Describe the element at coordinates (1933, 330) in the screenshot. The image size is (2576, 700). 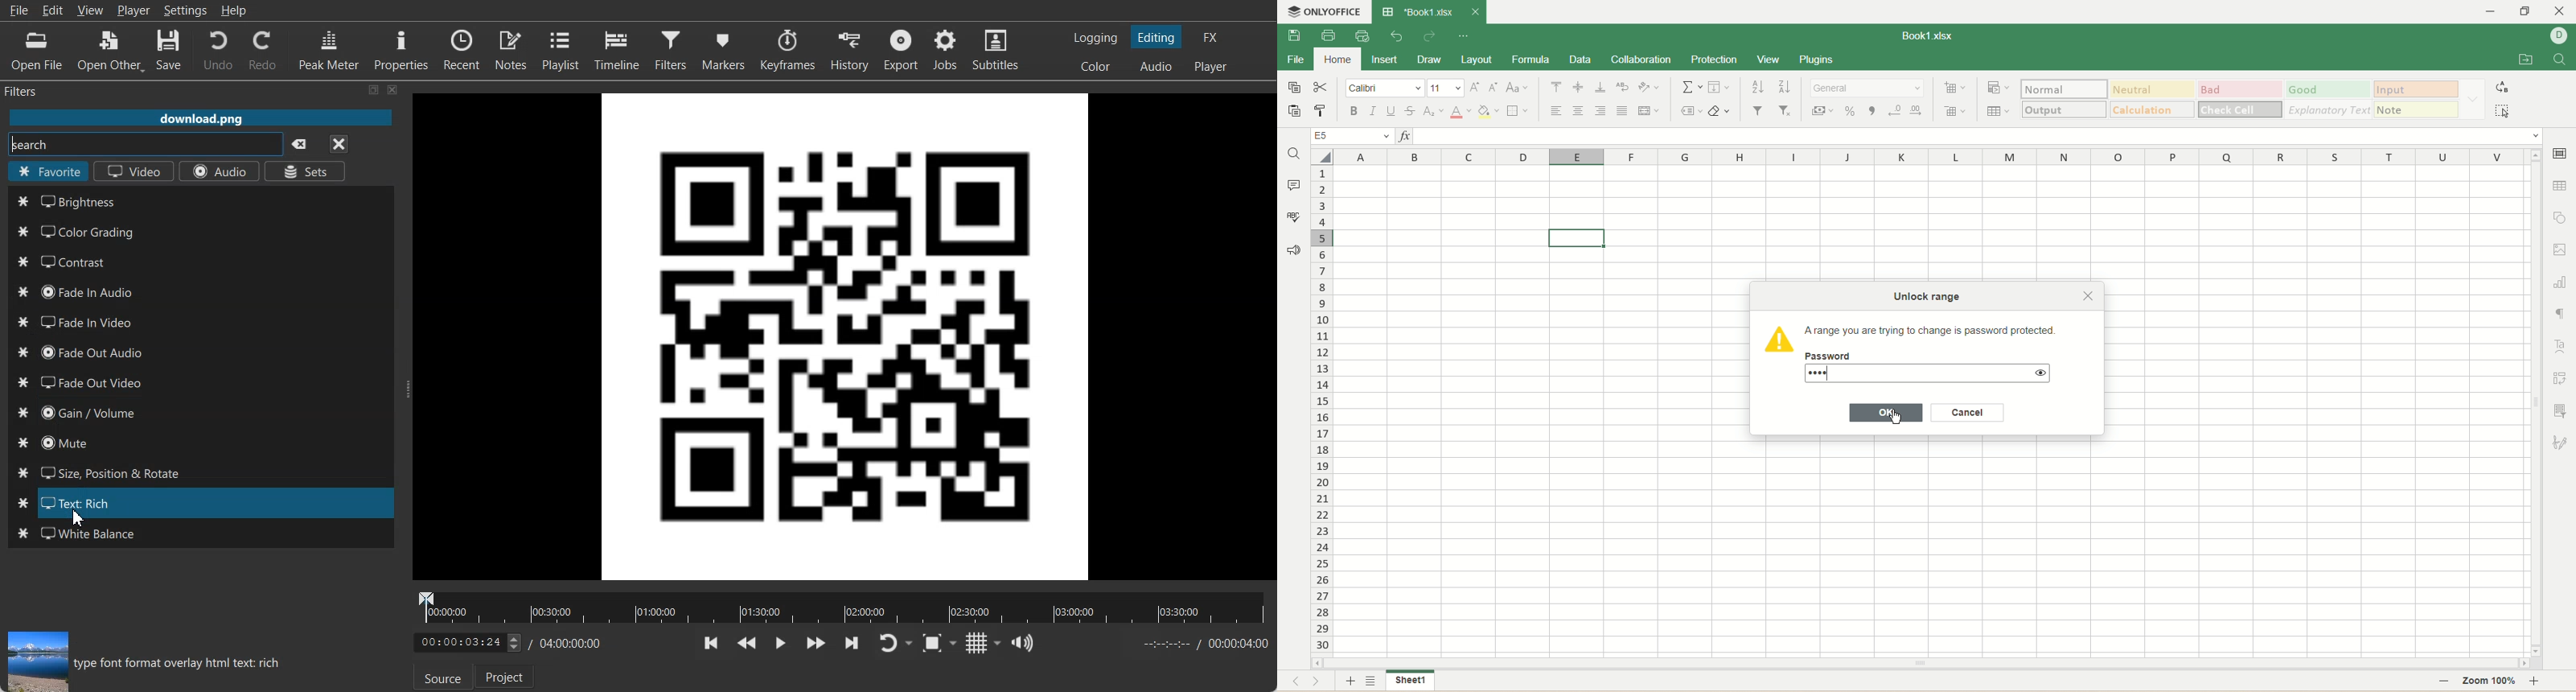
I see `‘Arange you are trying to change is password protected.` at that location.